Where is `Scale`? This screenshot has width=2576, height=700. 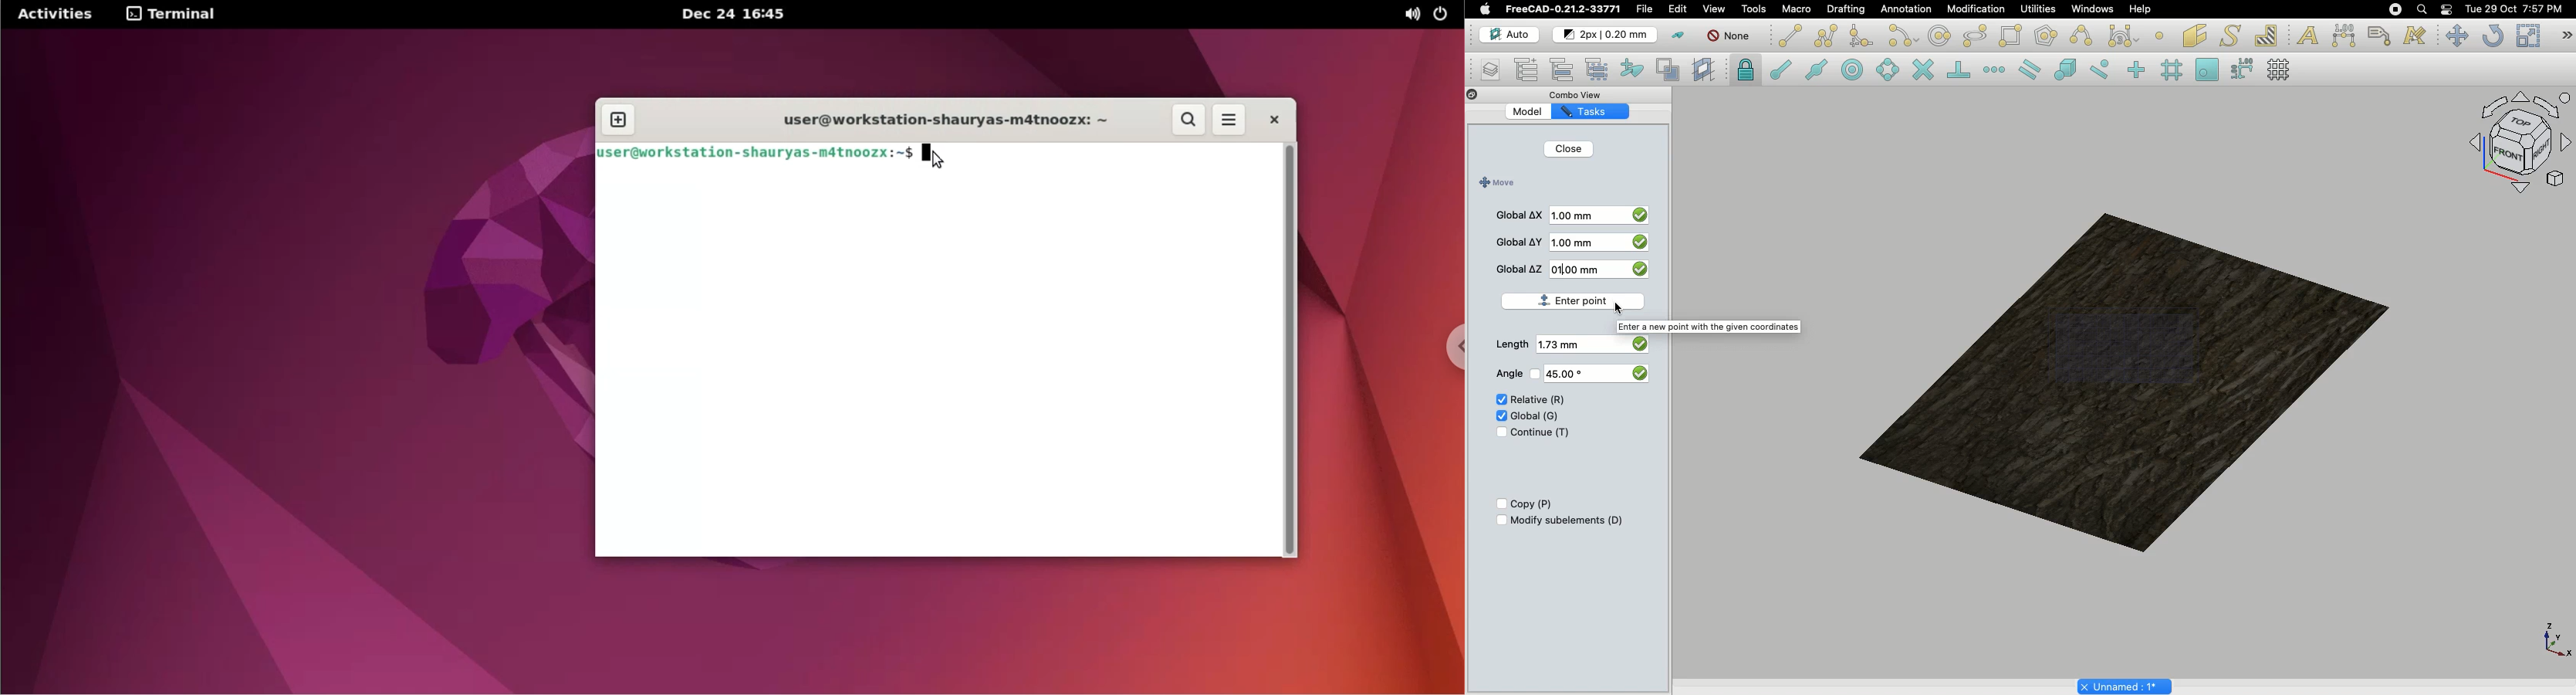 Scale is located at coordinates (2527, 36).